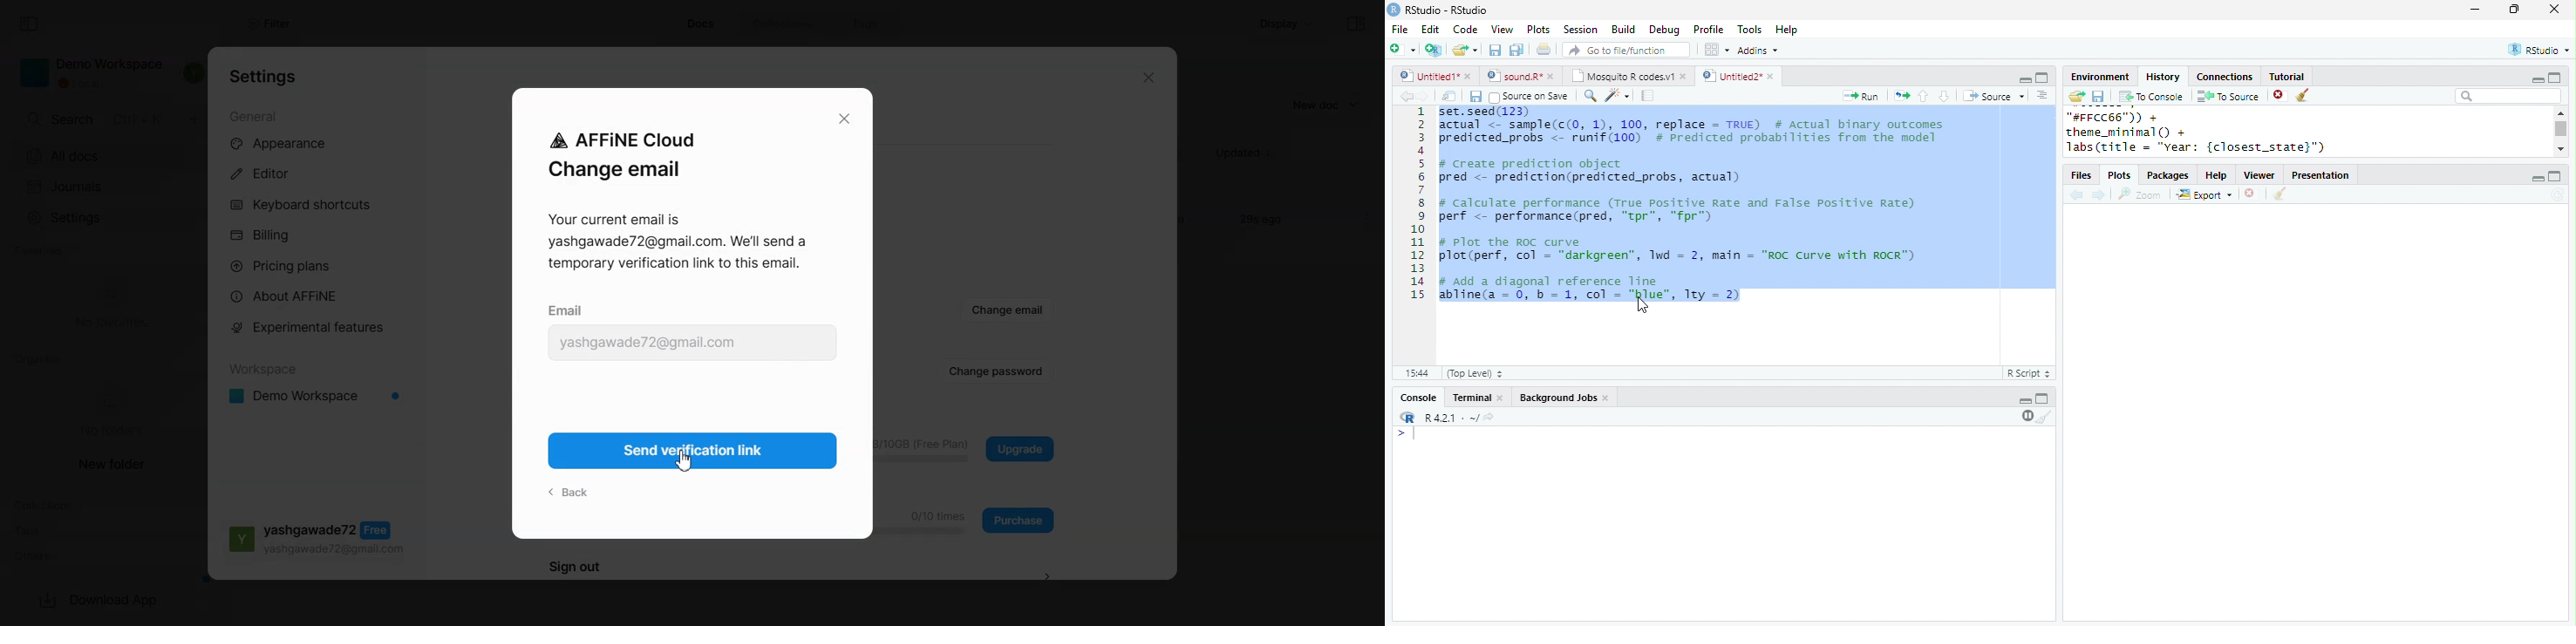  I want to click on back, so click(2076, 196).